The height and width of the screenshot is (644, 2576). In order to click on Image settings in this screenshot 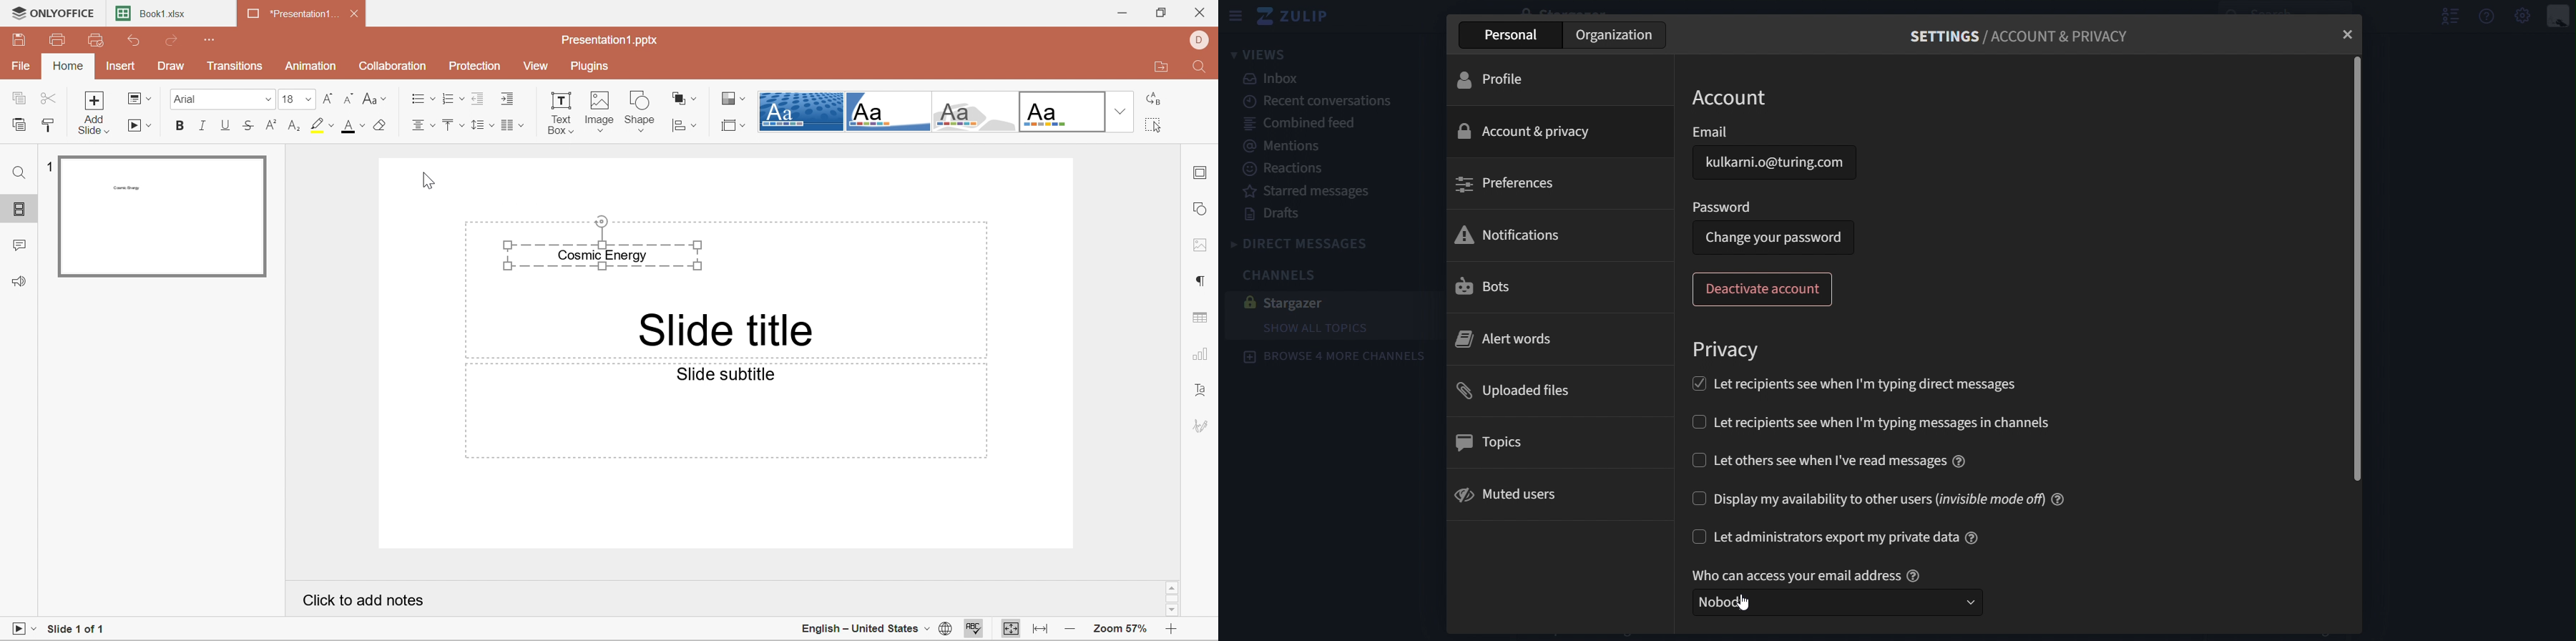, I will do `click(1203, 246)`.